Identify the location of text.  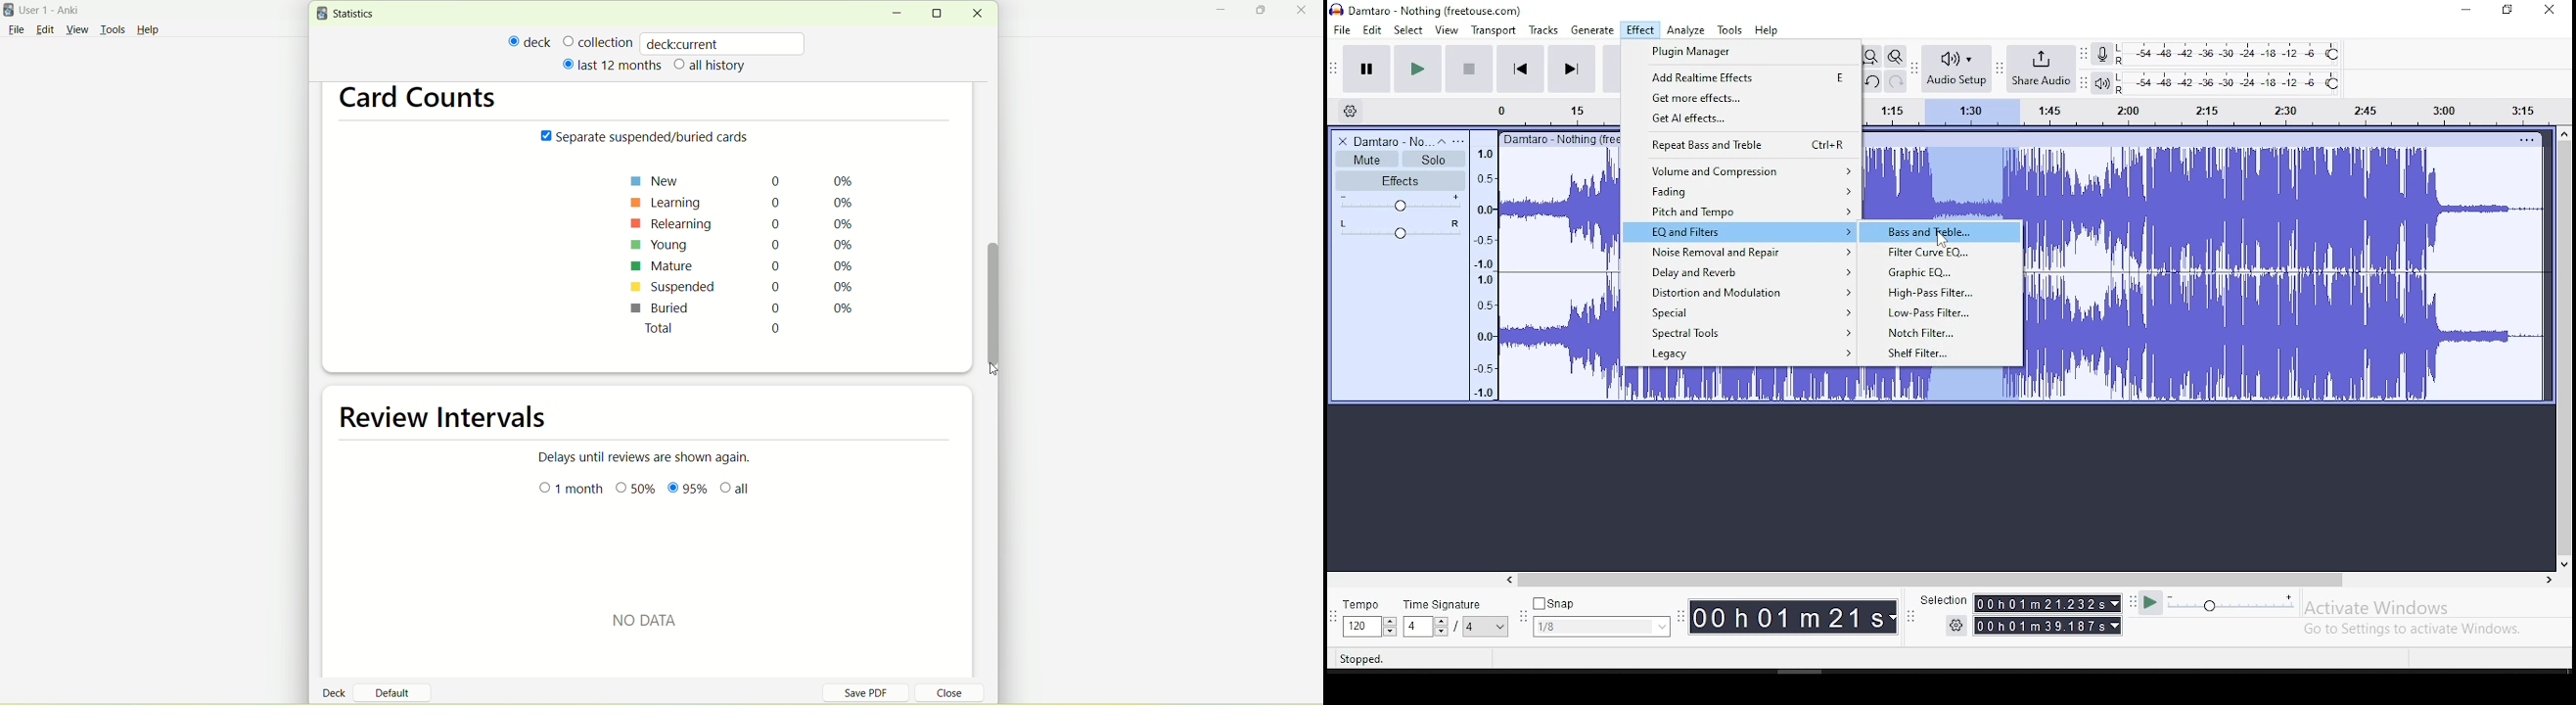
(659, 618).